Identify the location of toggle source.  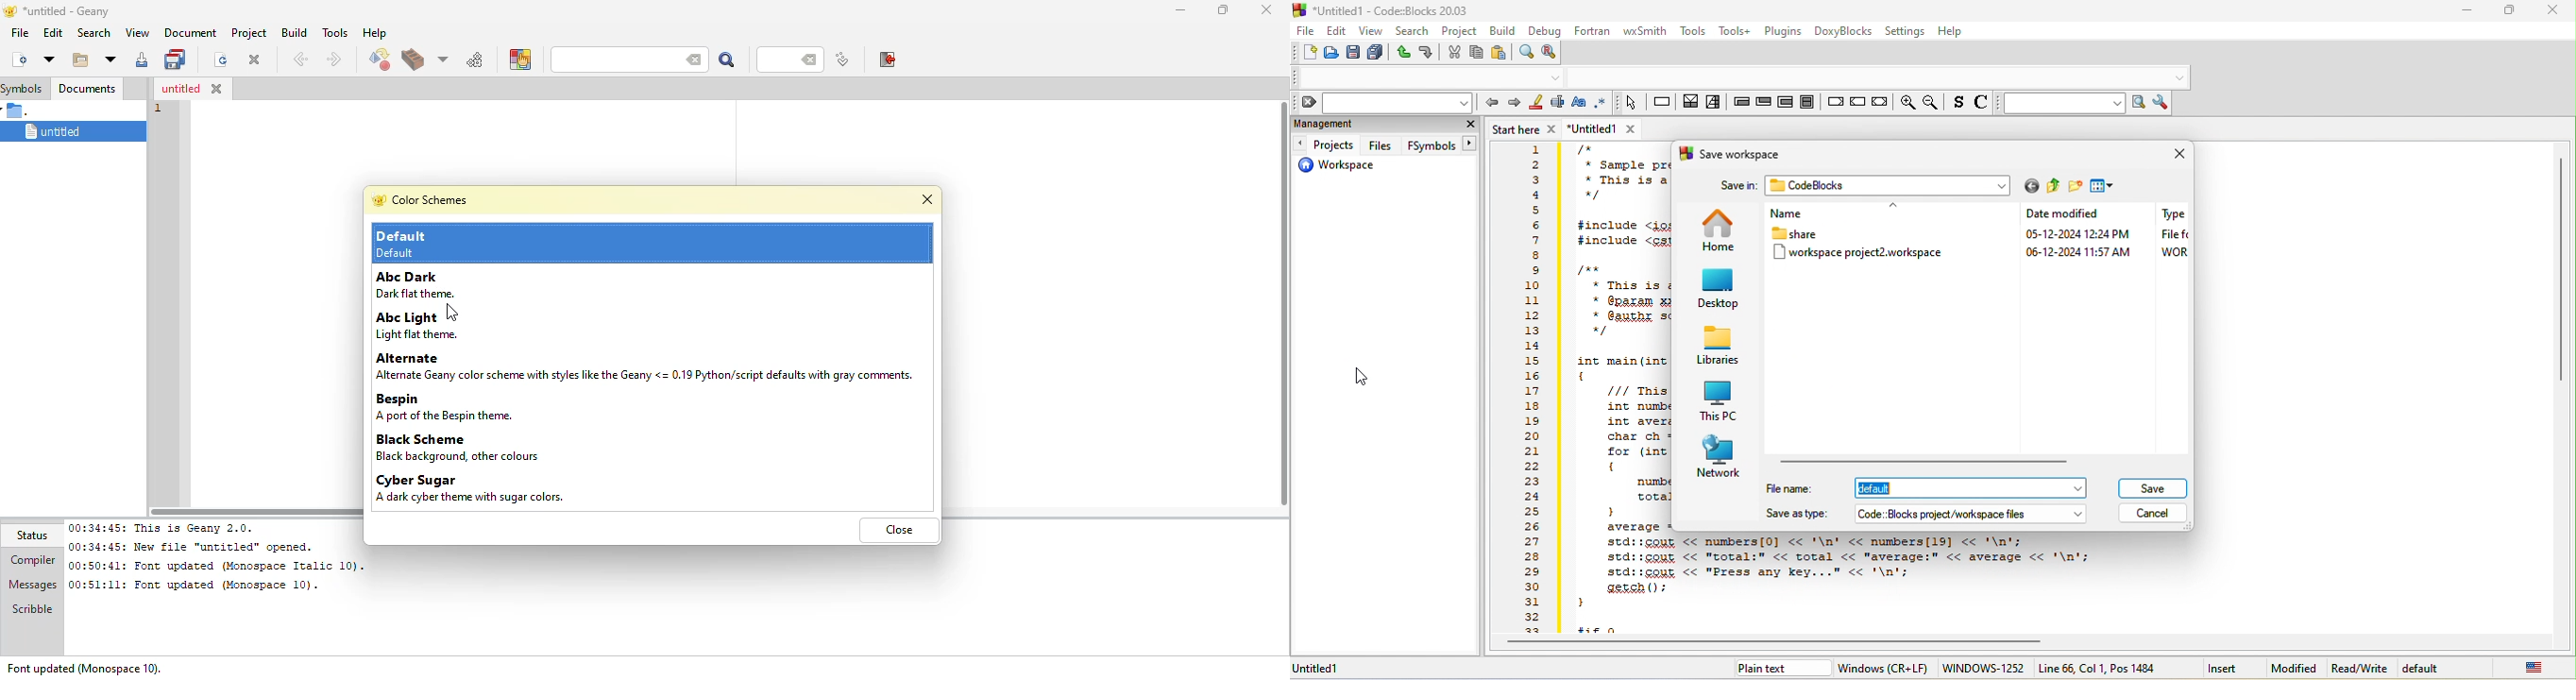
(1958, 105).